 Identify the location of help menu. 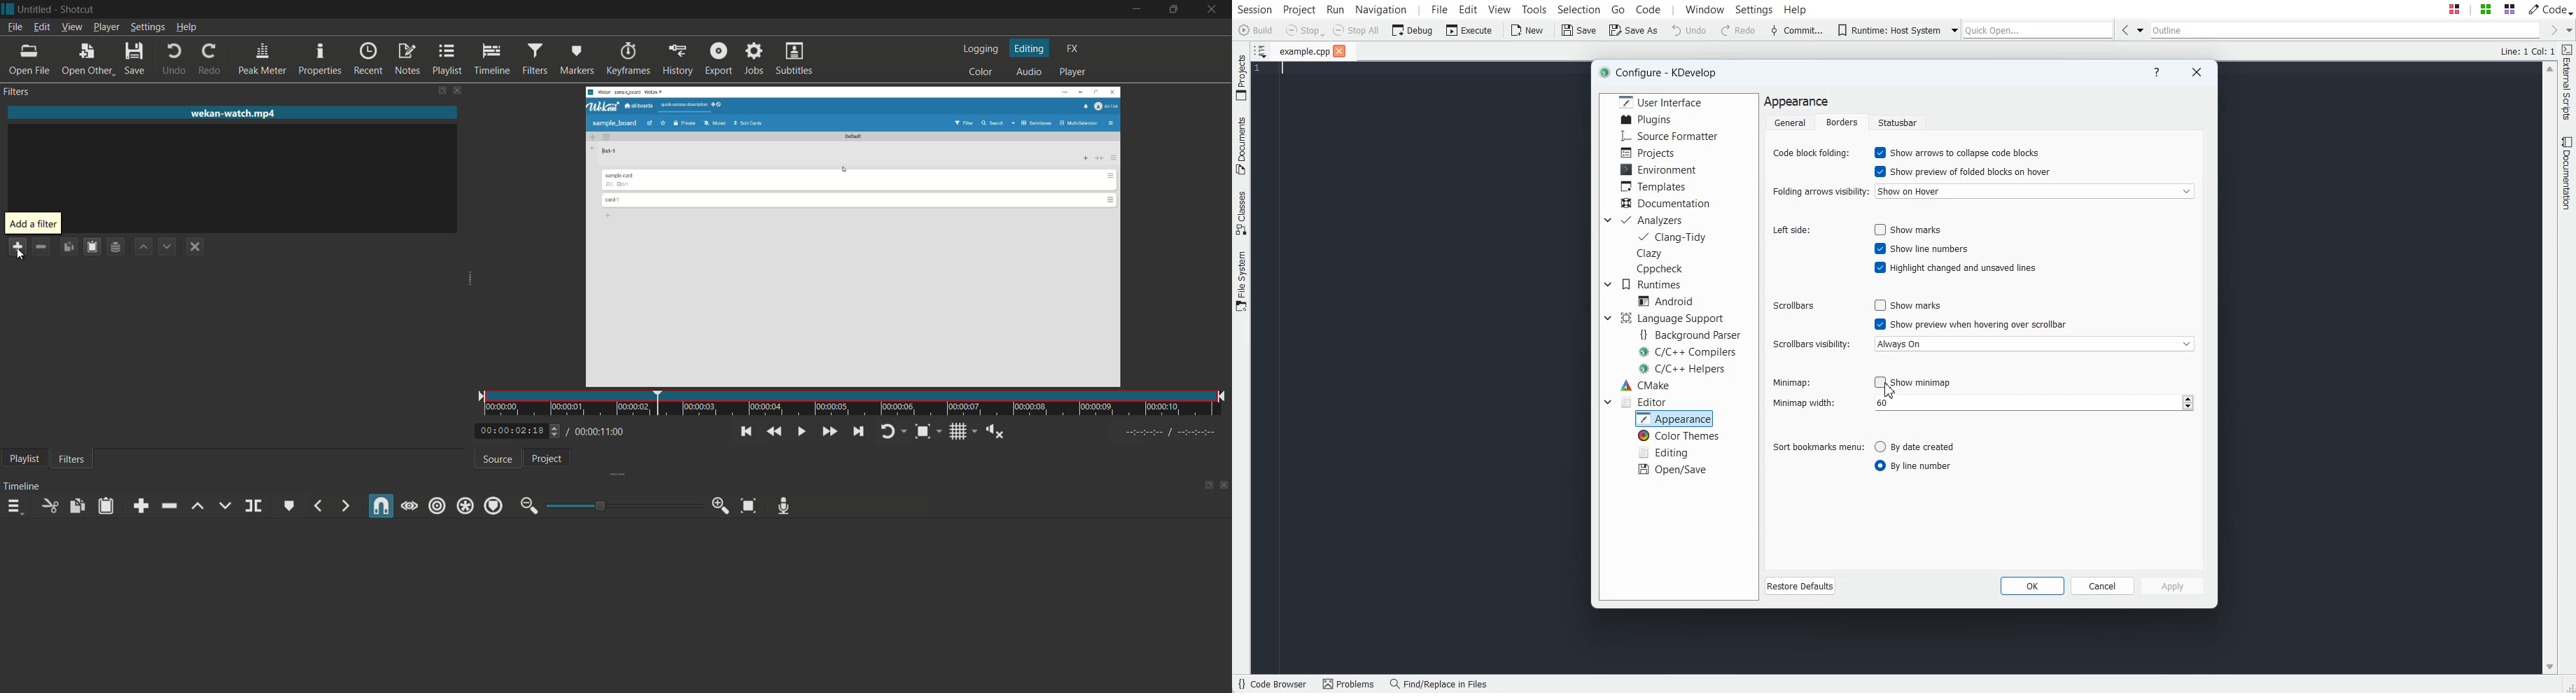
(188, 27).